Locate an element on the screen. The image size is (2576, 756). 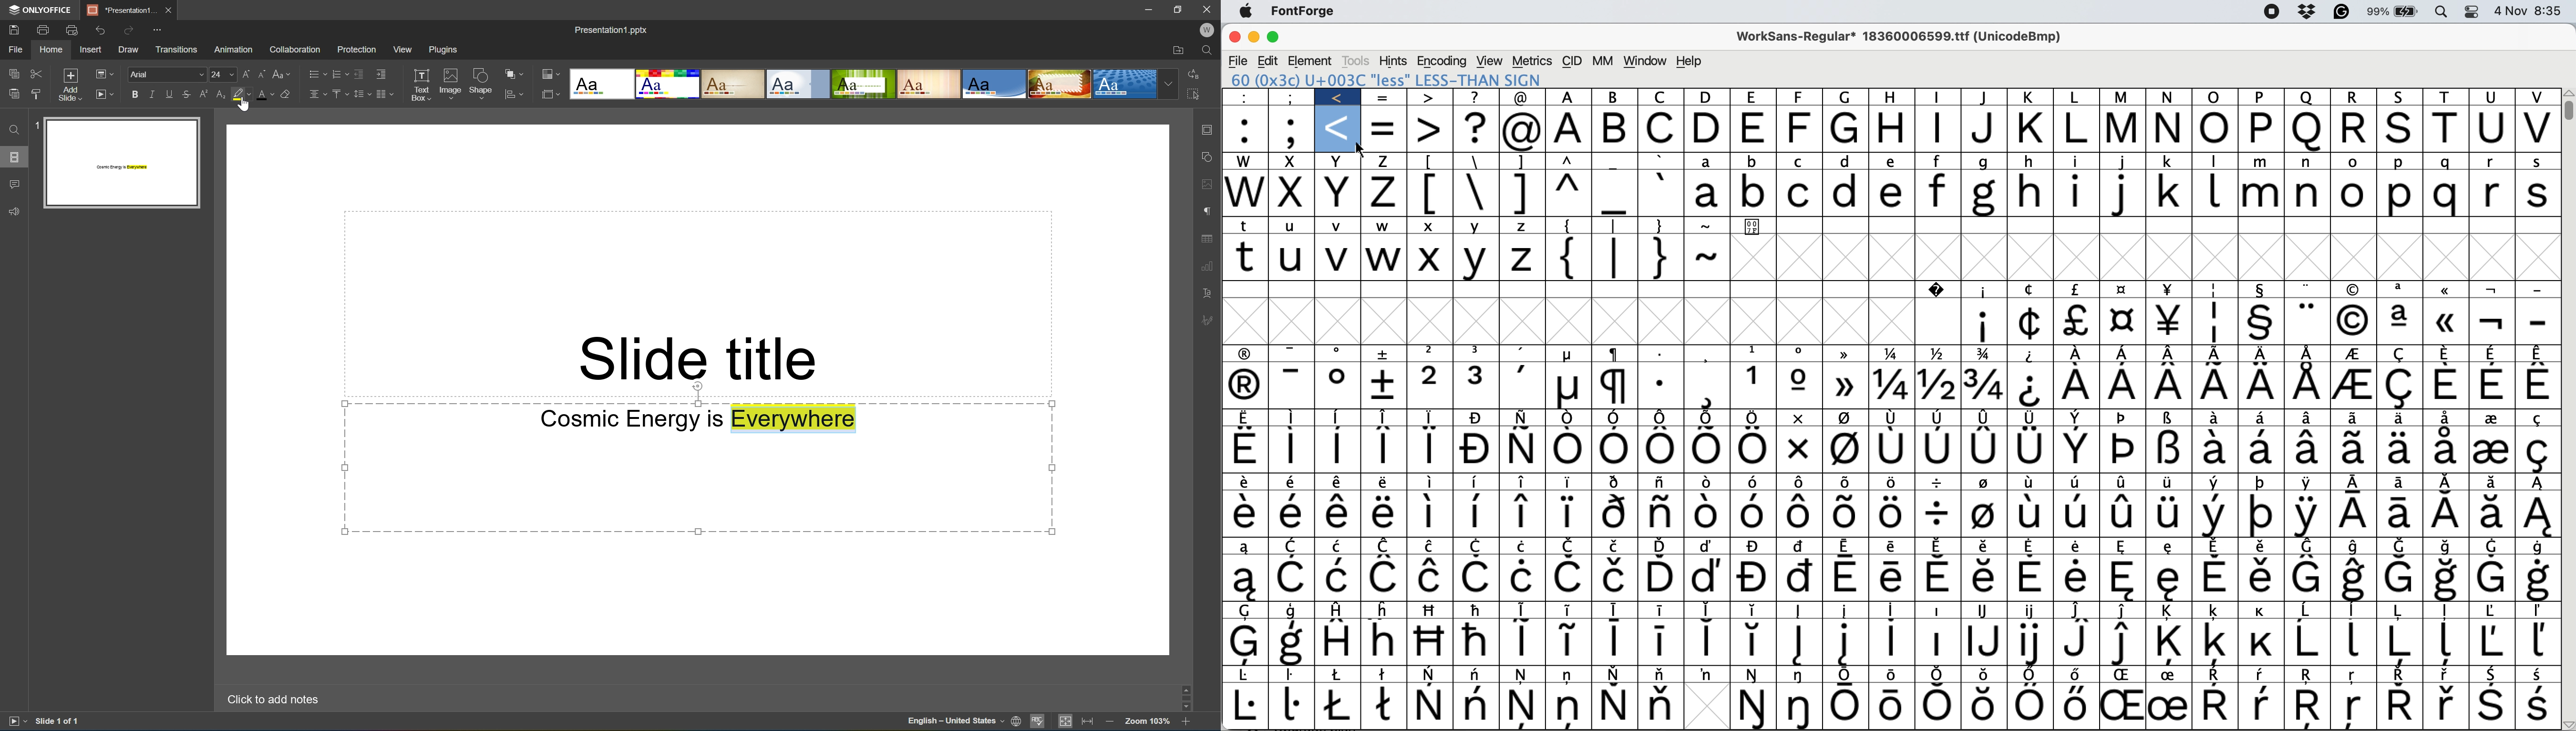
Symbol is located at coordinates (1479, 674).